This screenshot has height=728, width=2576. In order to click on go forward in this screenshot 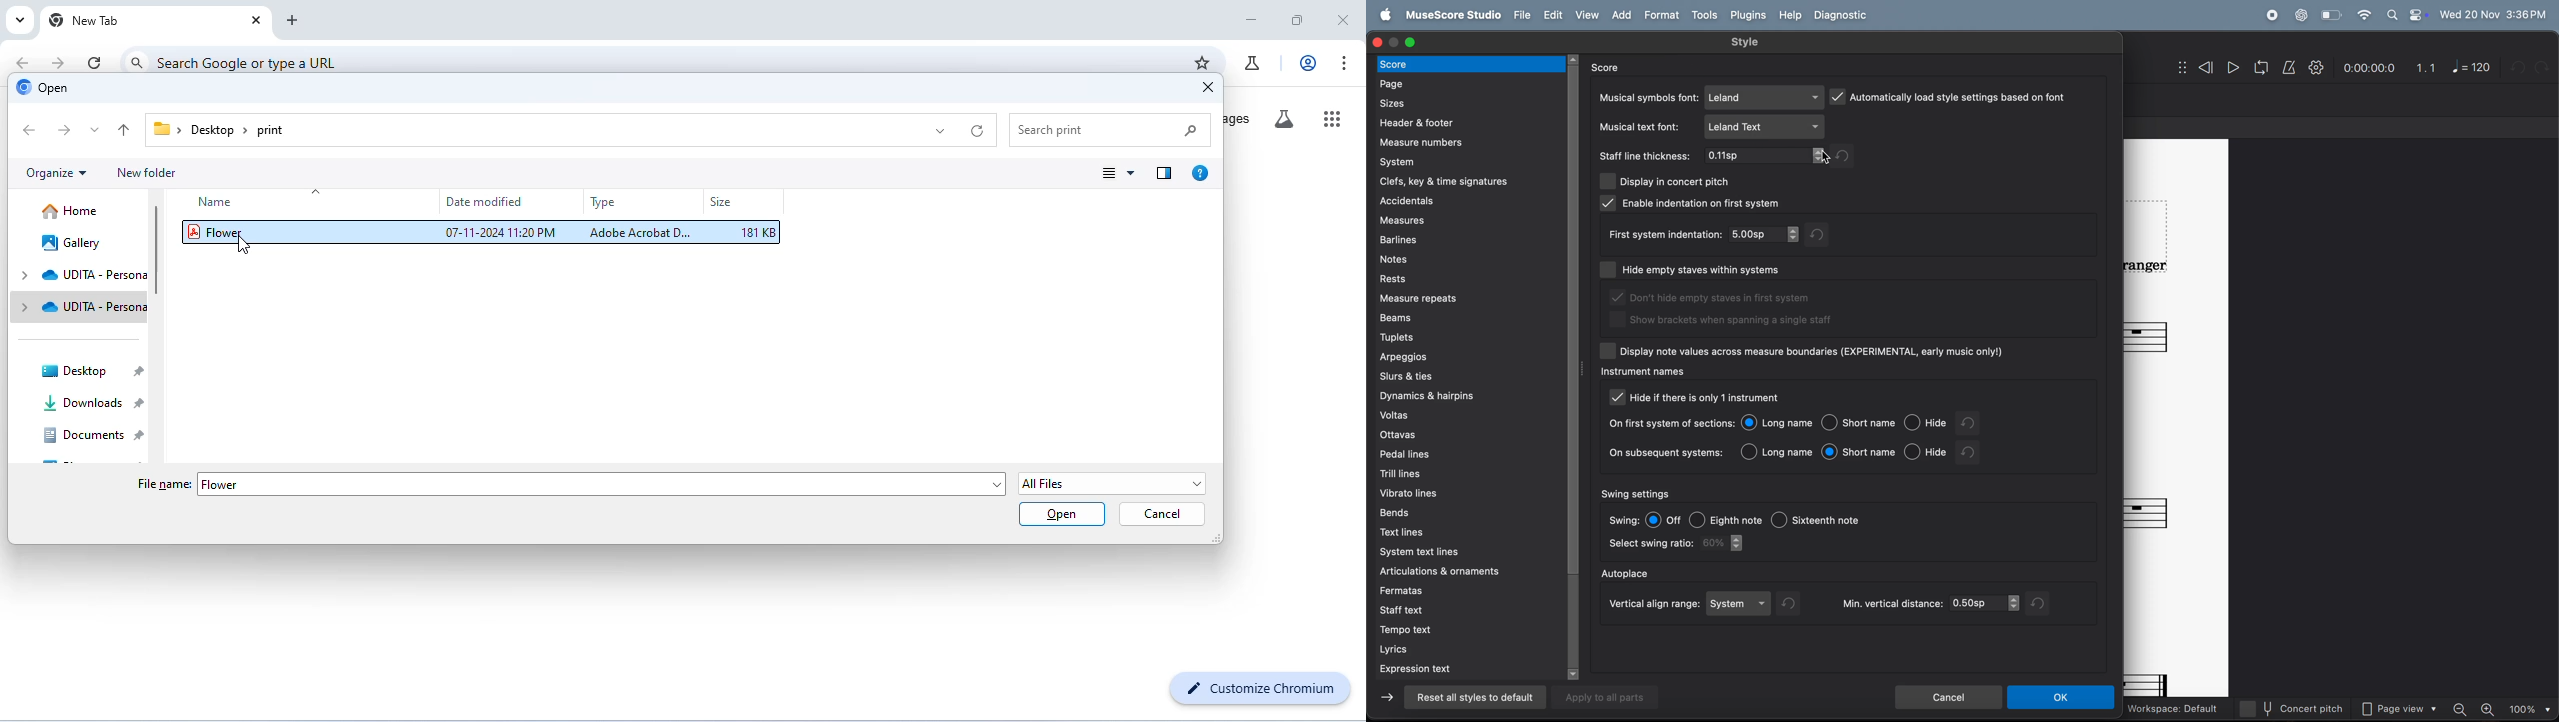, I will do `click(60, 62)`.